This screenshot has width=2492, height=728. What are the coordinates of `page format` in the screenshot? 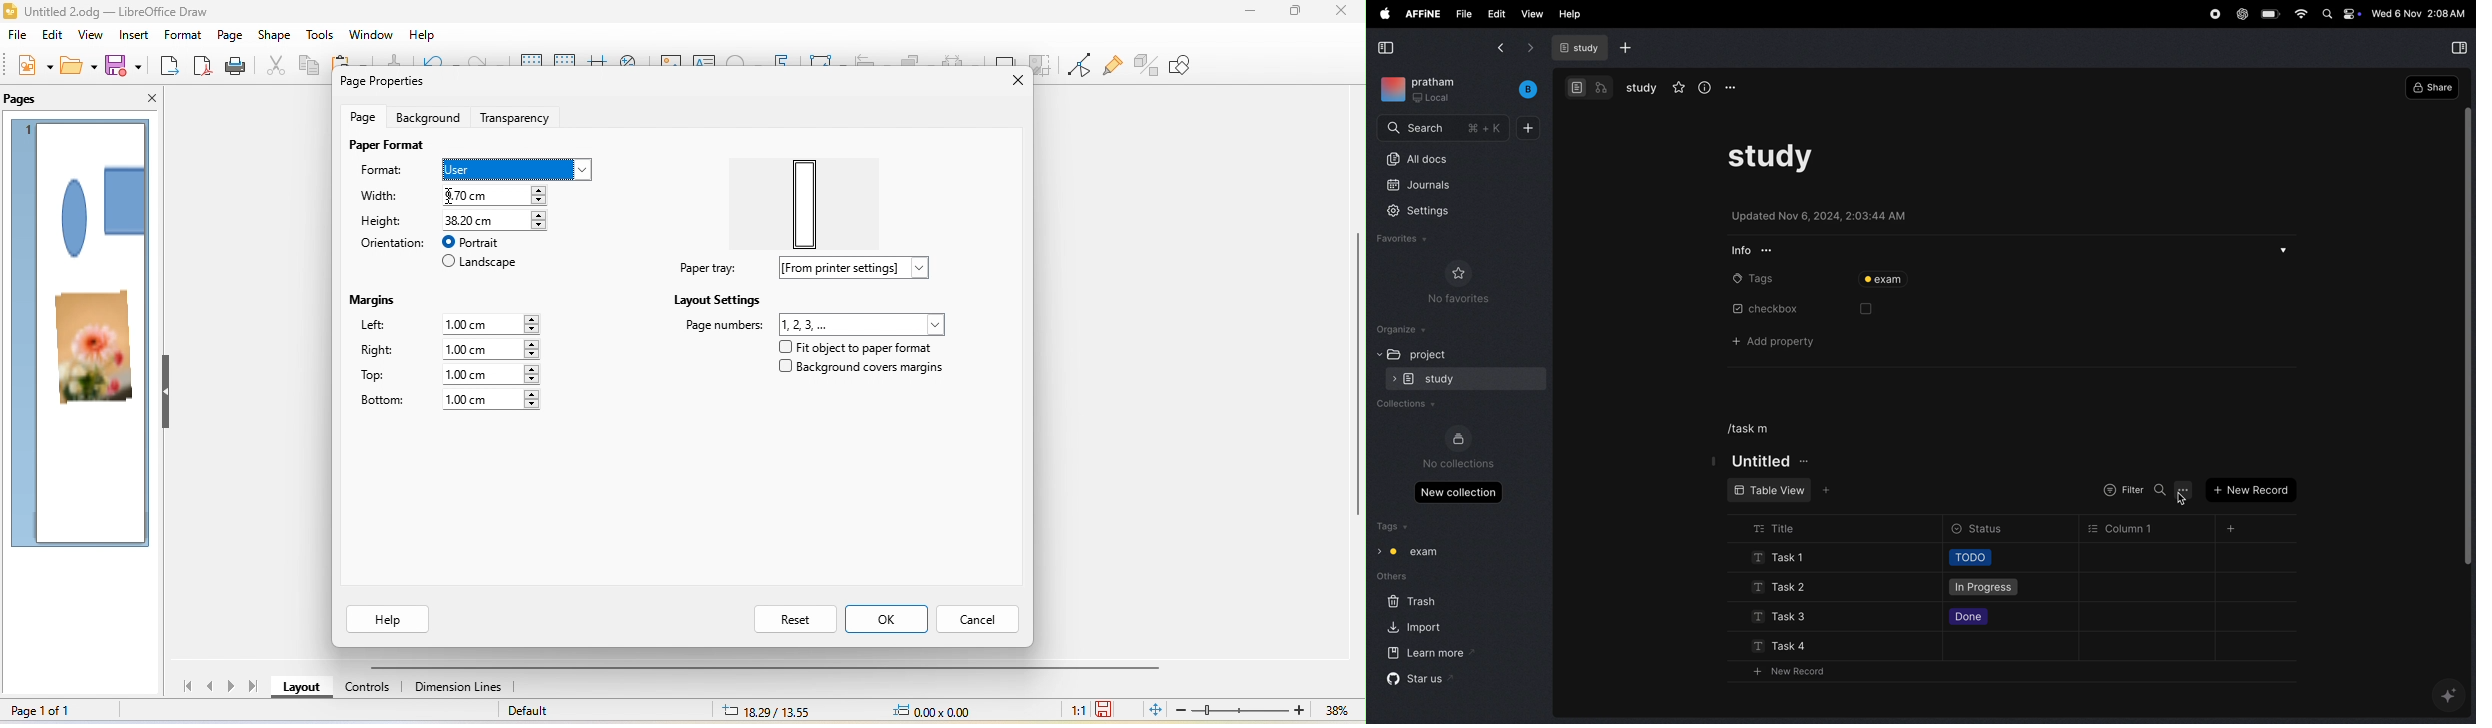 It's located at (390, 143).